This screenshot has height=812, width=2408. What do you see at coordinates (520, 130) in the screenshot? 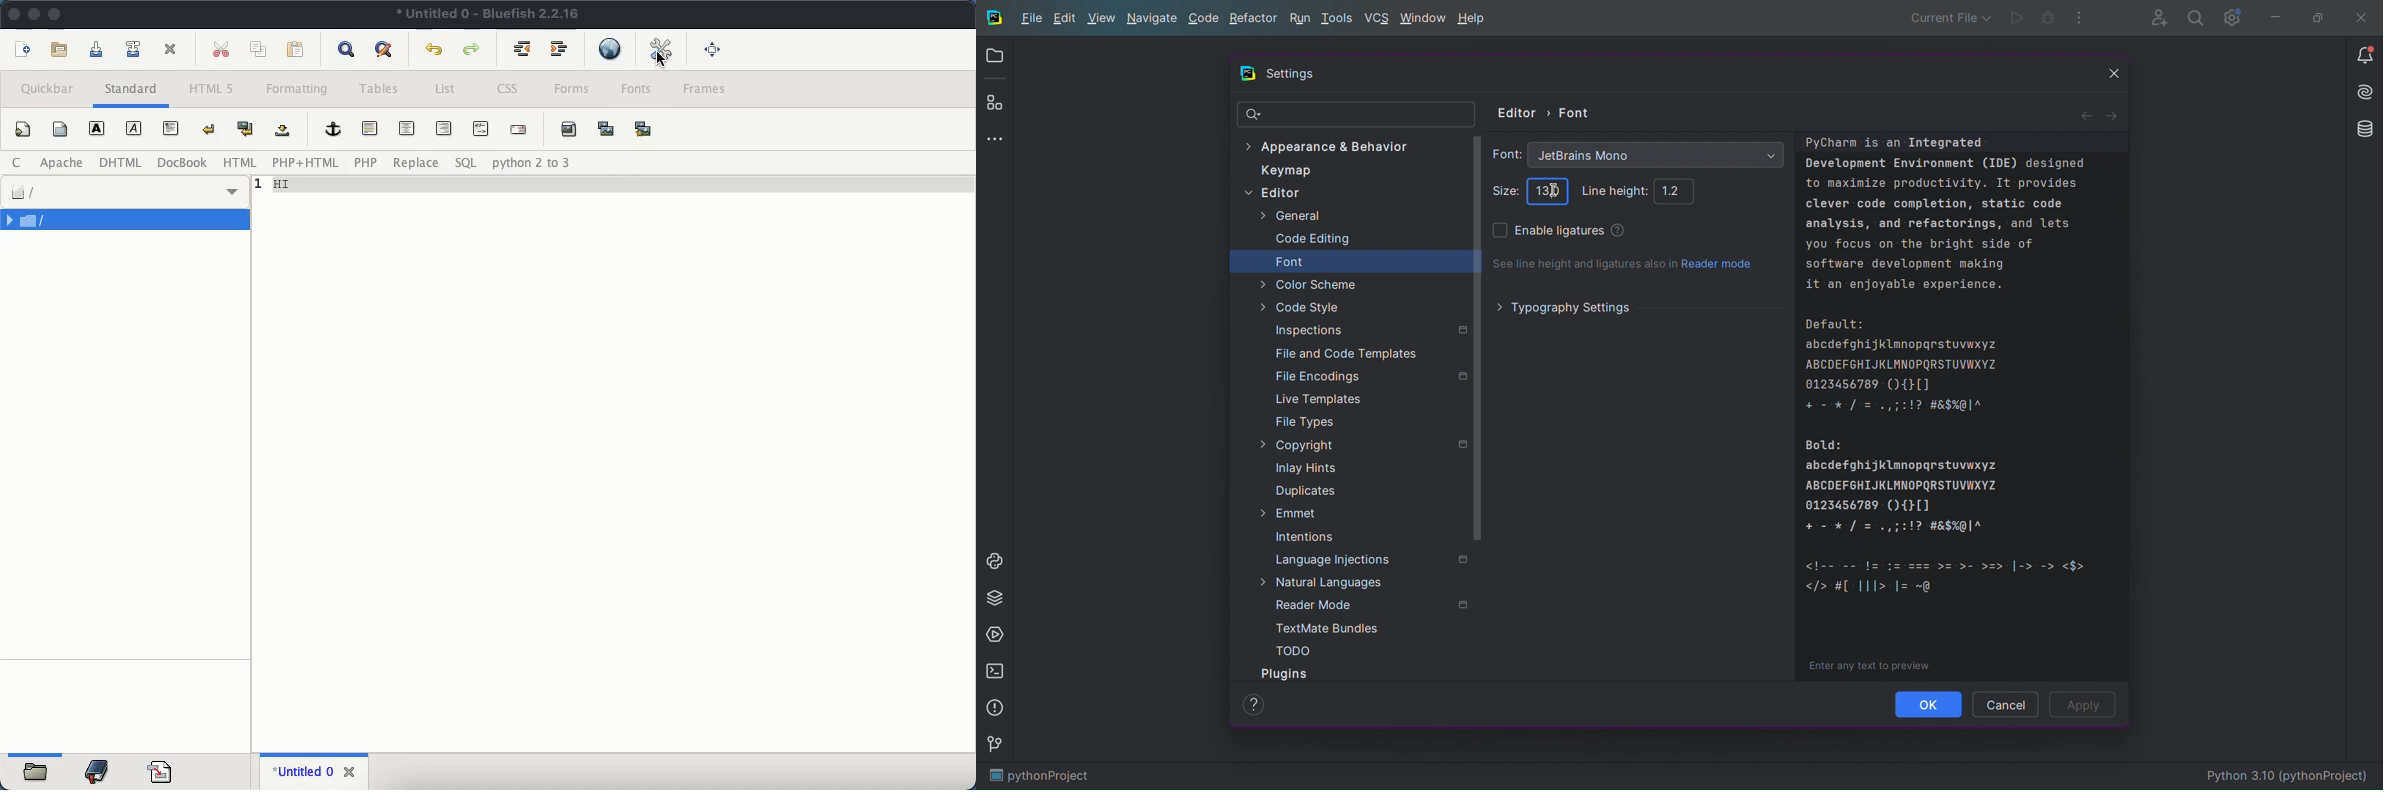
I see `email ` at bounding box center [520, 130].